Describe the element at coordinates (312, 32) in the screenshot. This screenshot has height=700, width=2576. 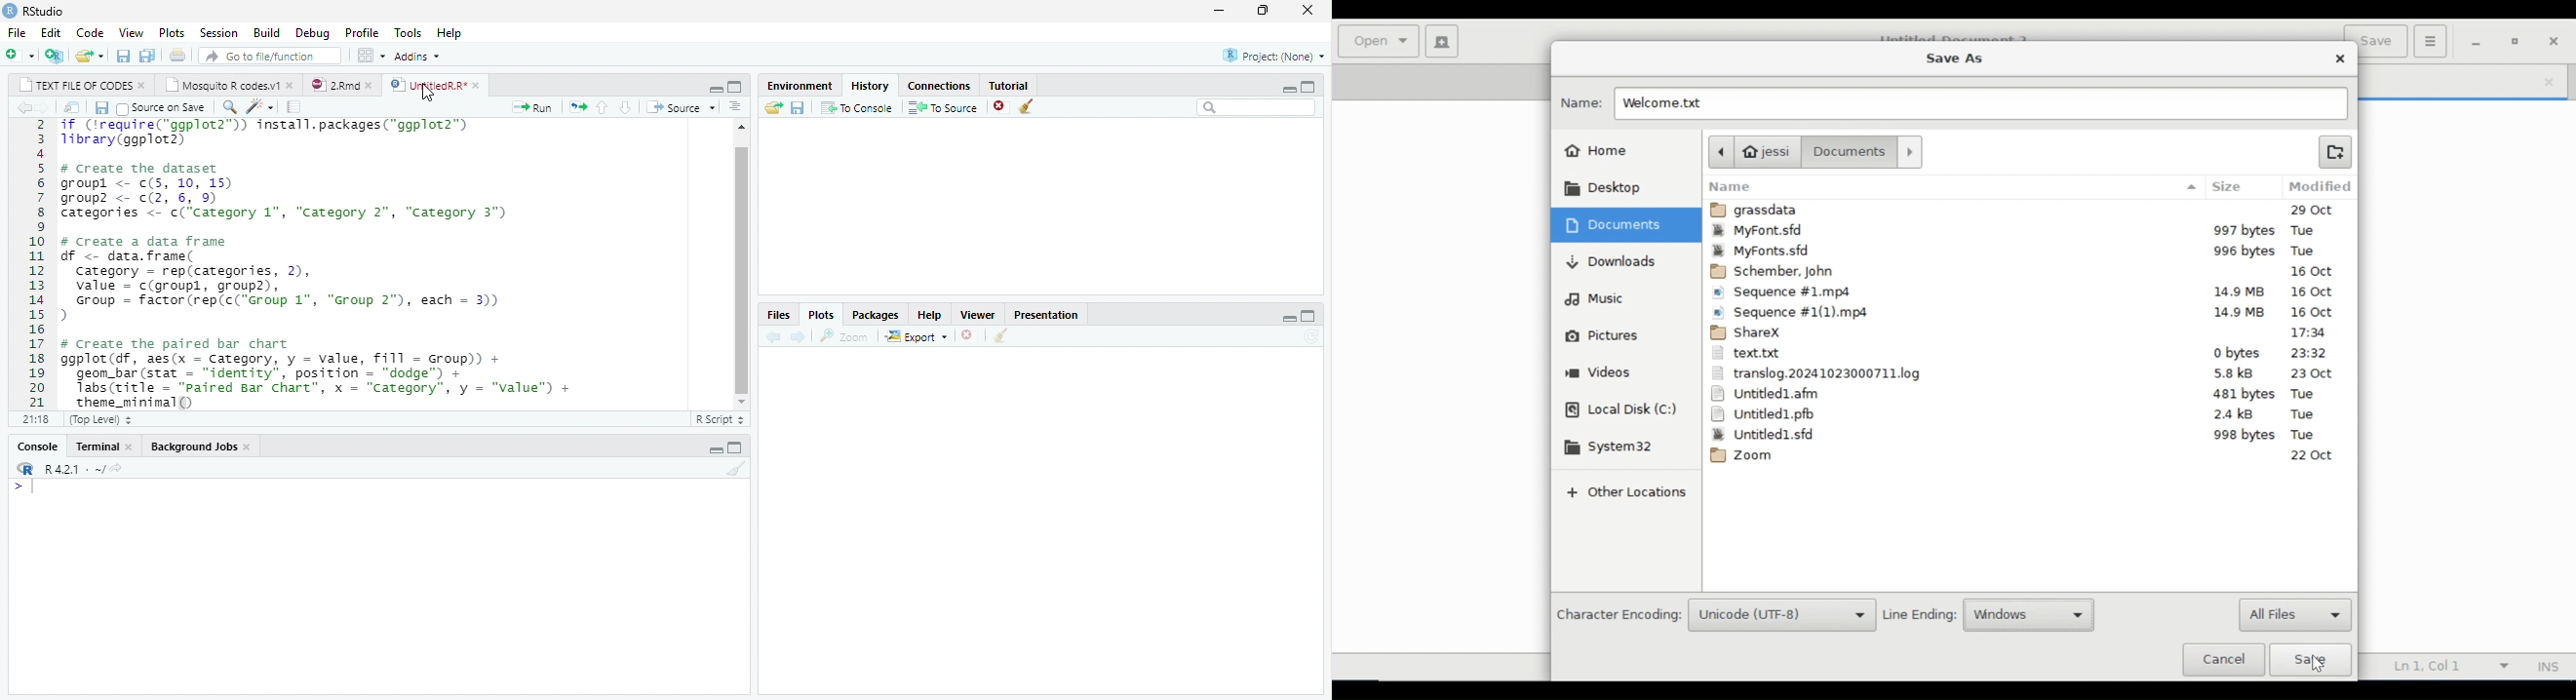
I see `debug` at that location.